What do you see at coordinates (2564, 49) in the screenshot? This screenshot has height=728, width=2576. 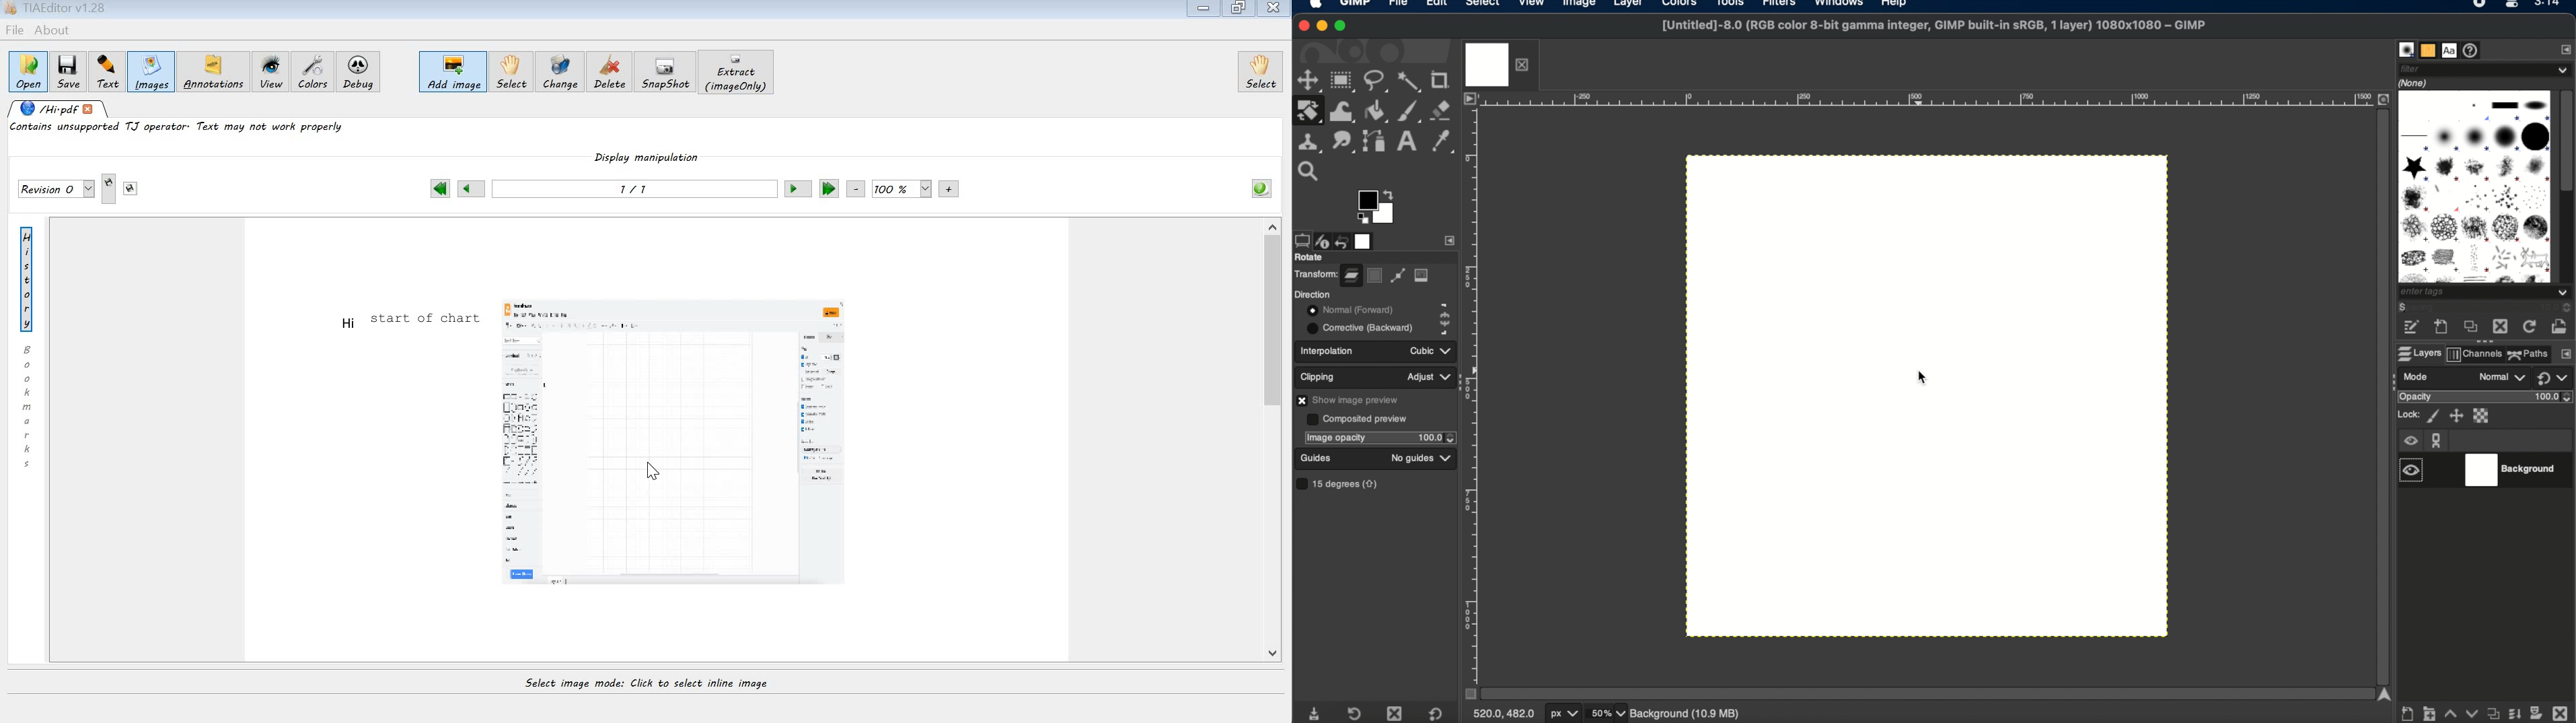 I see `configure this tab` at bounding box center [2564, 49].